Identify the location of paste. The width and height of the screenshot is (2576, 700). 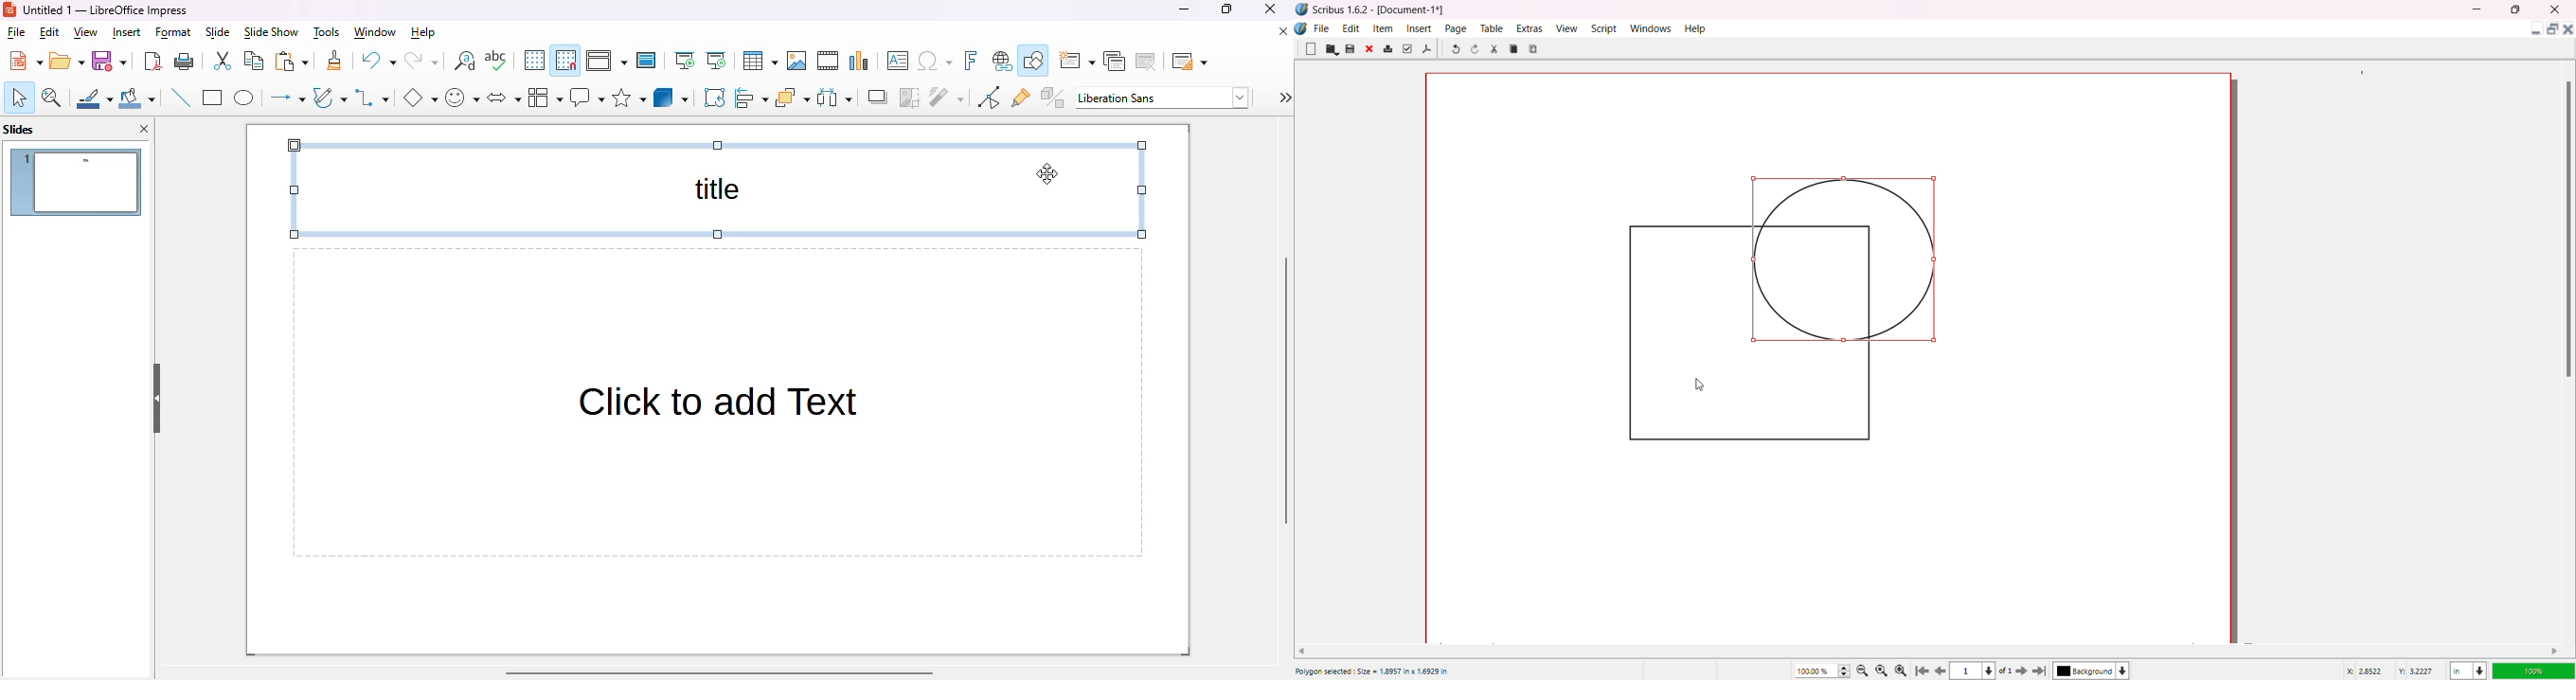
(292, 62).